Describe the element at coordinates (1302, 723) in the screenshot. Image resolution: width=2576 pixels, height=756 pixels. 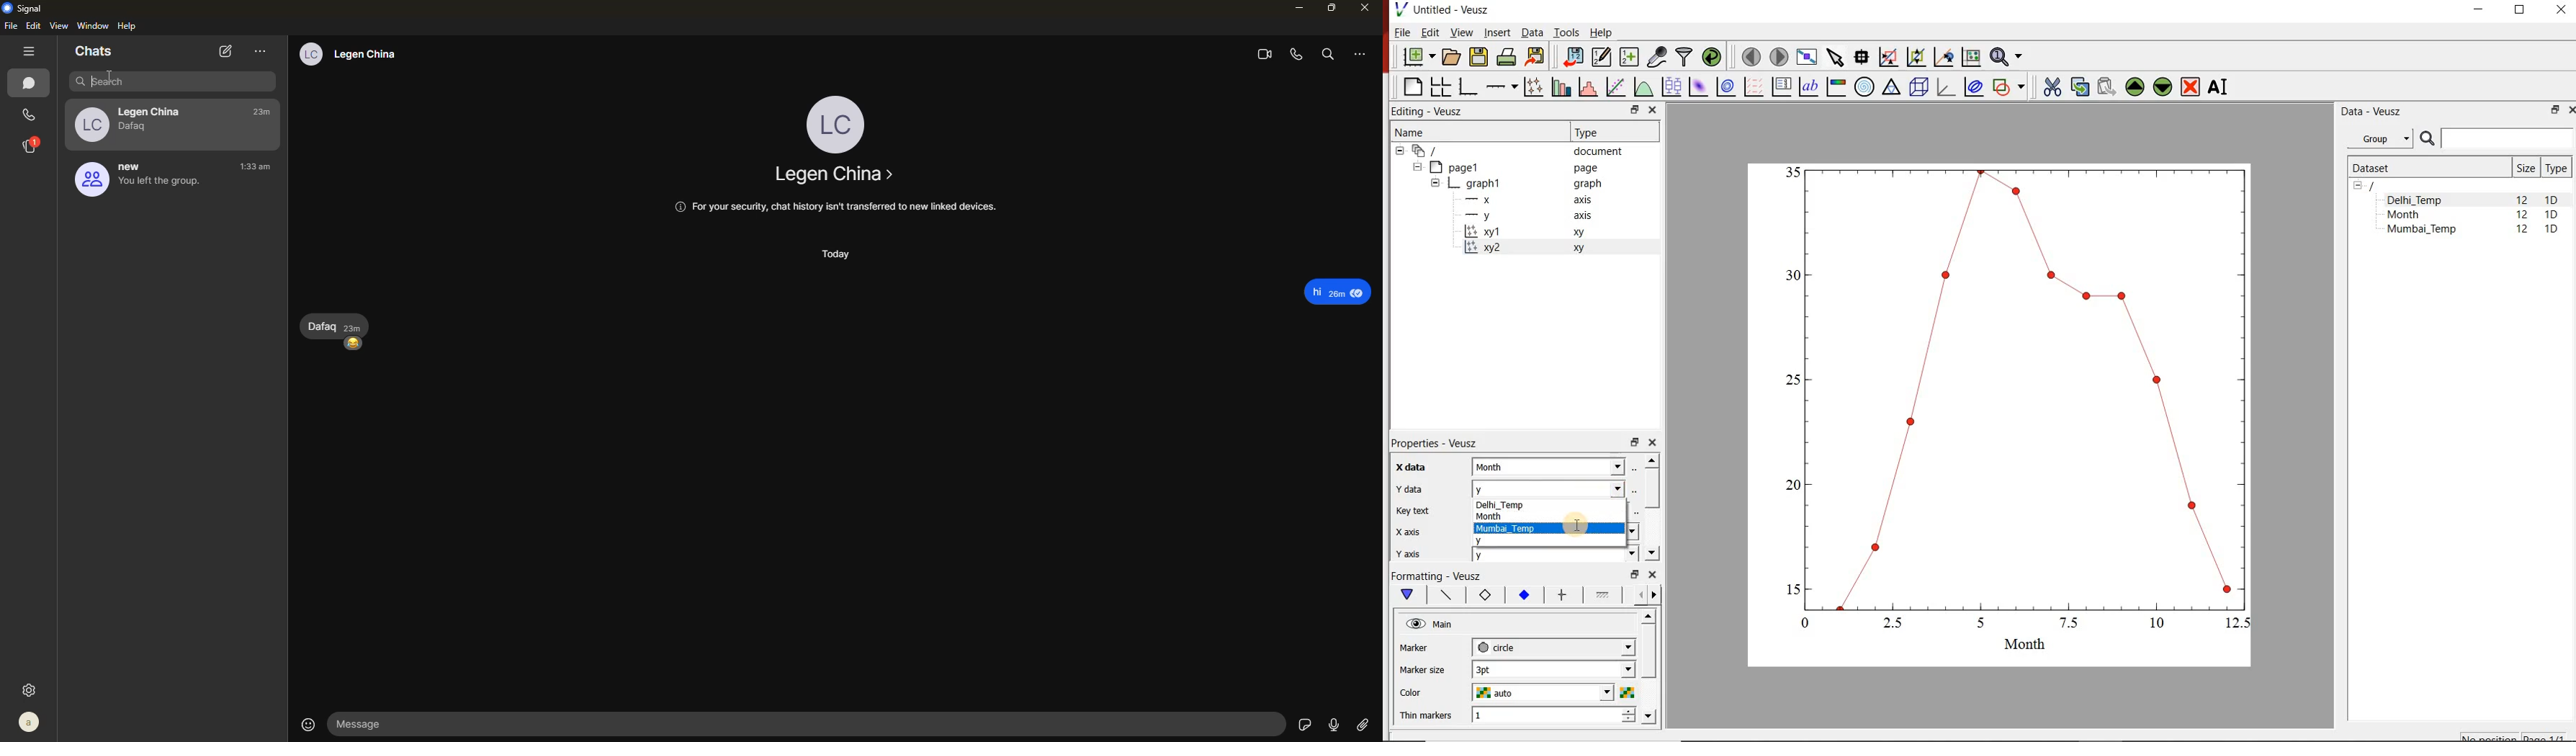
I see `sticker` at that location.